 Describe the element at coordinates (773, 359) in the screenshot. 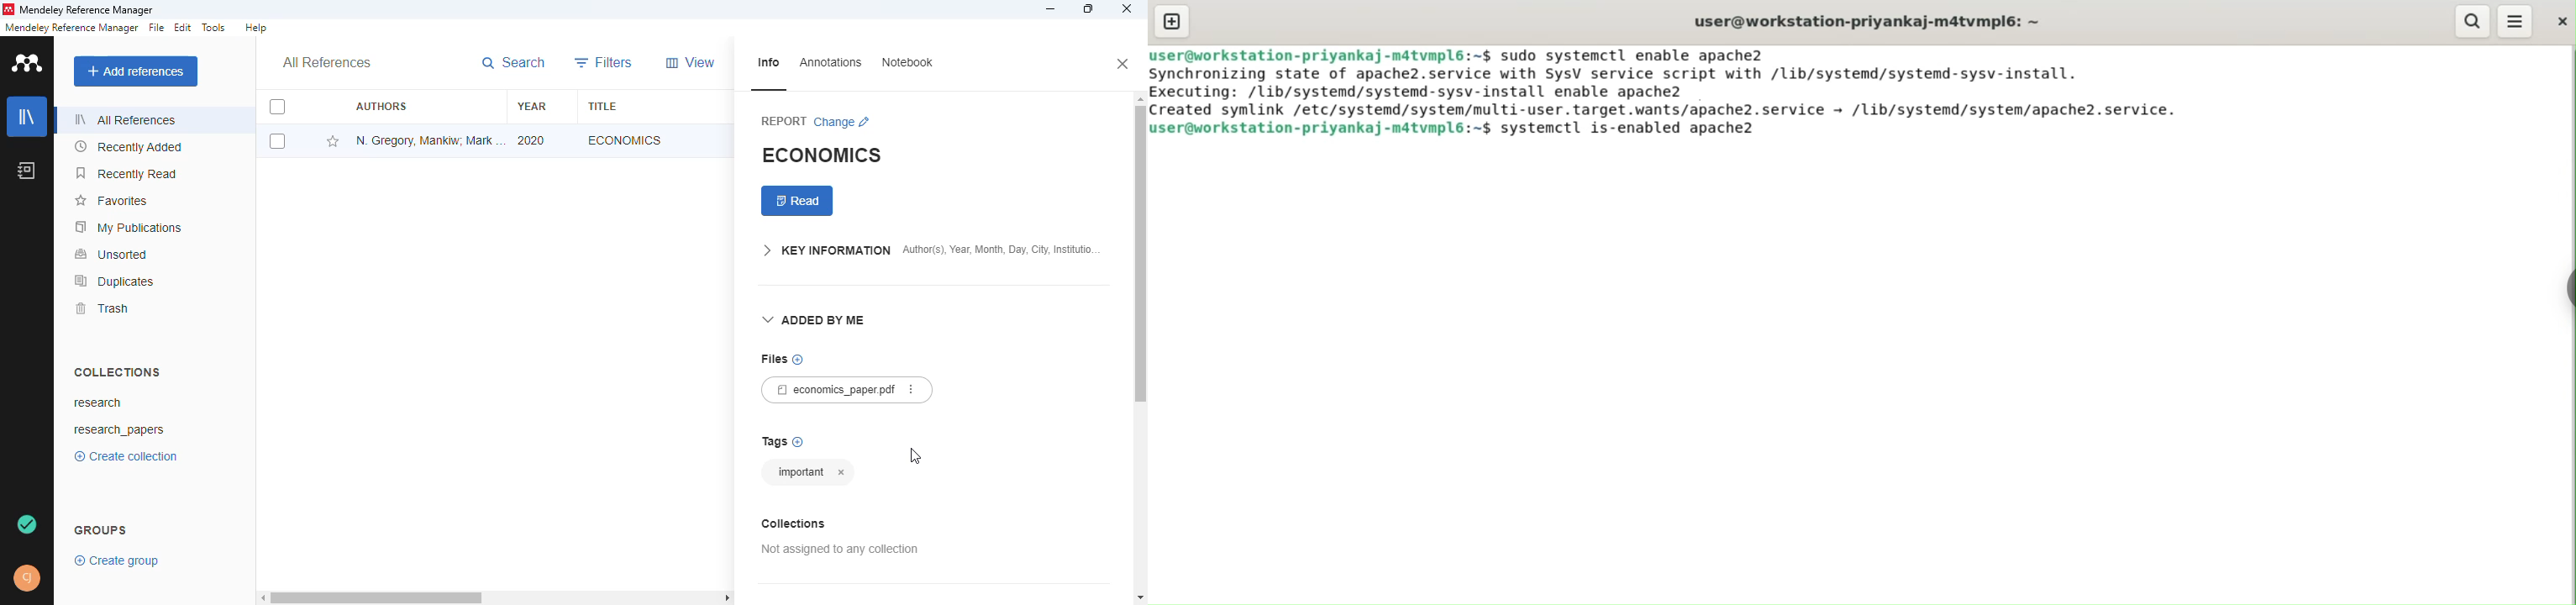

I see `files` at that location.